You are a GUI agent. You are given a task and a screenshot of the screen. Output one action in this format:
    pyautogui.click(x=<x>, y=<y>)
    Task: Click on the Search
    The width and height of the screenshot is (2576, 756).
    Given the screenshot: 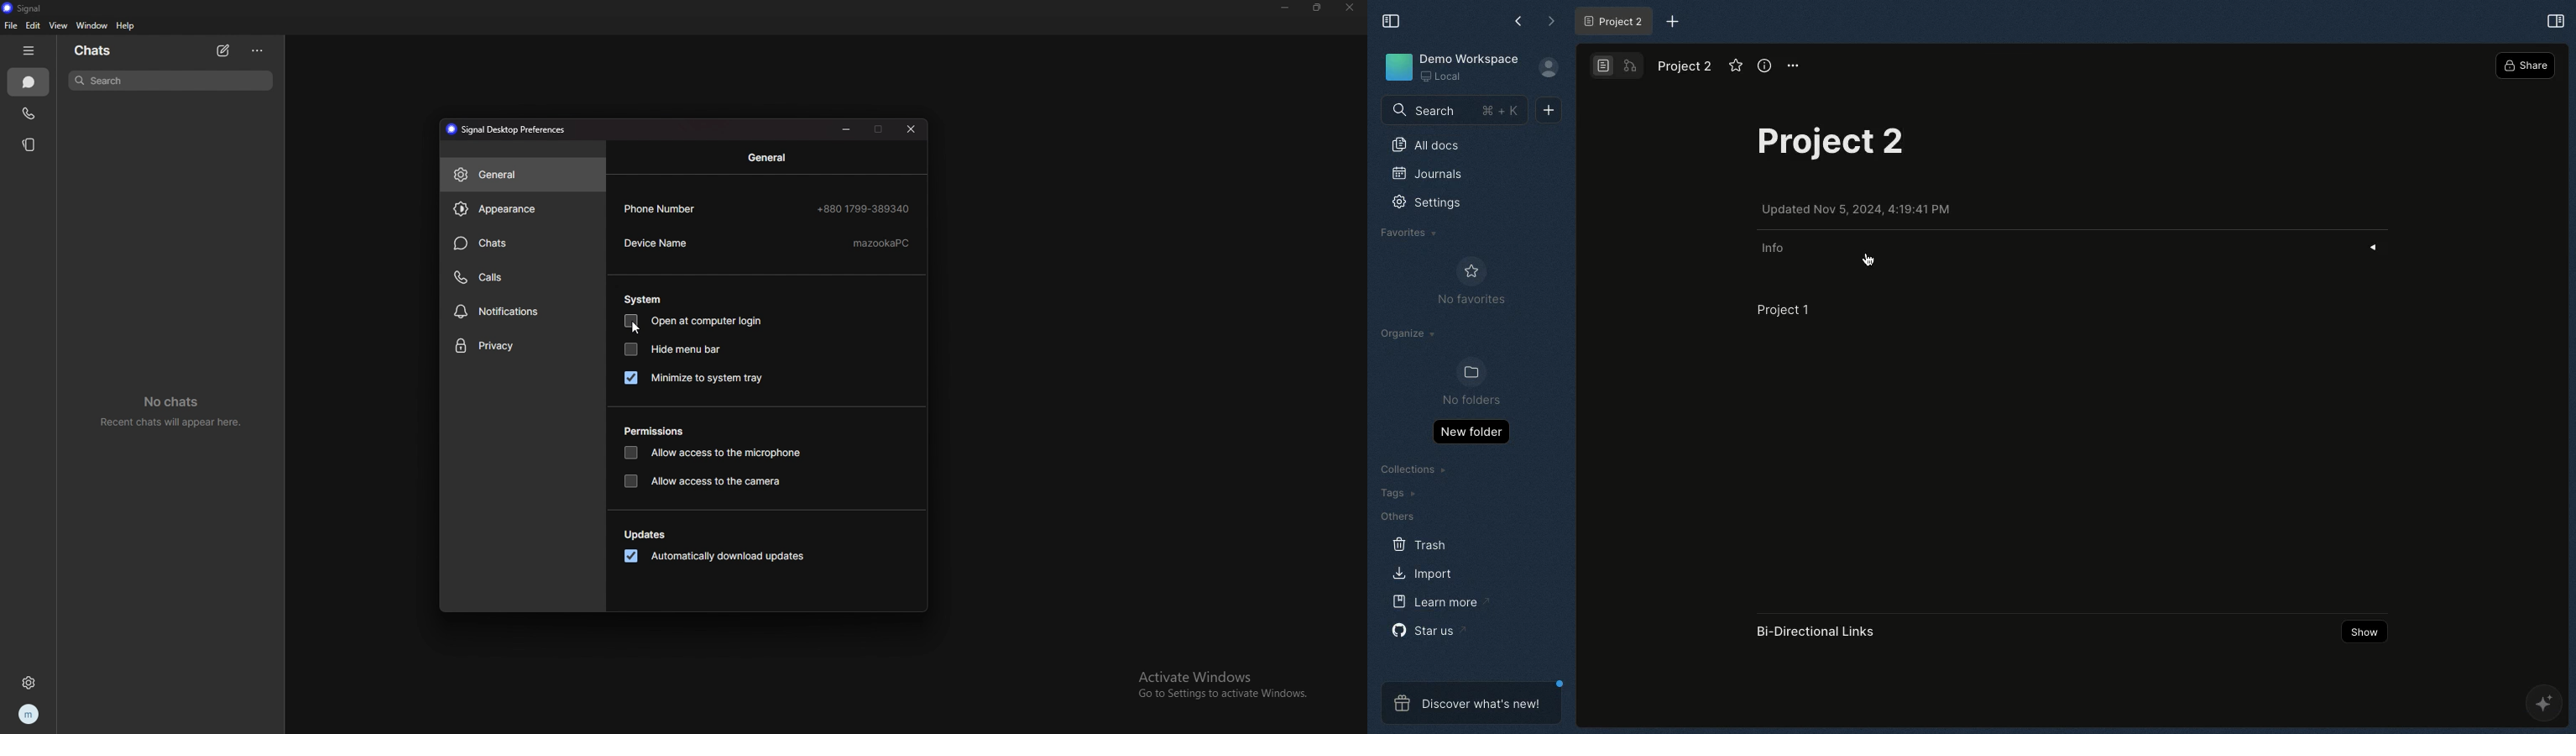 What is the action you would take?
    pyautogui.click(x=1451, y=111)
    